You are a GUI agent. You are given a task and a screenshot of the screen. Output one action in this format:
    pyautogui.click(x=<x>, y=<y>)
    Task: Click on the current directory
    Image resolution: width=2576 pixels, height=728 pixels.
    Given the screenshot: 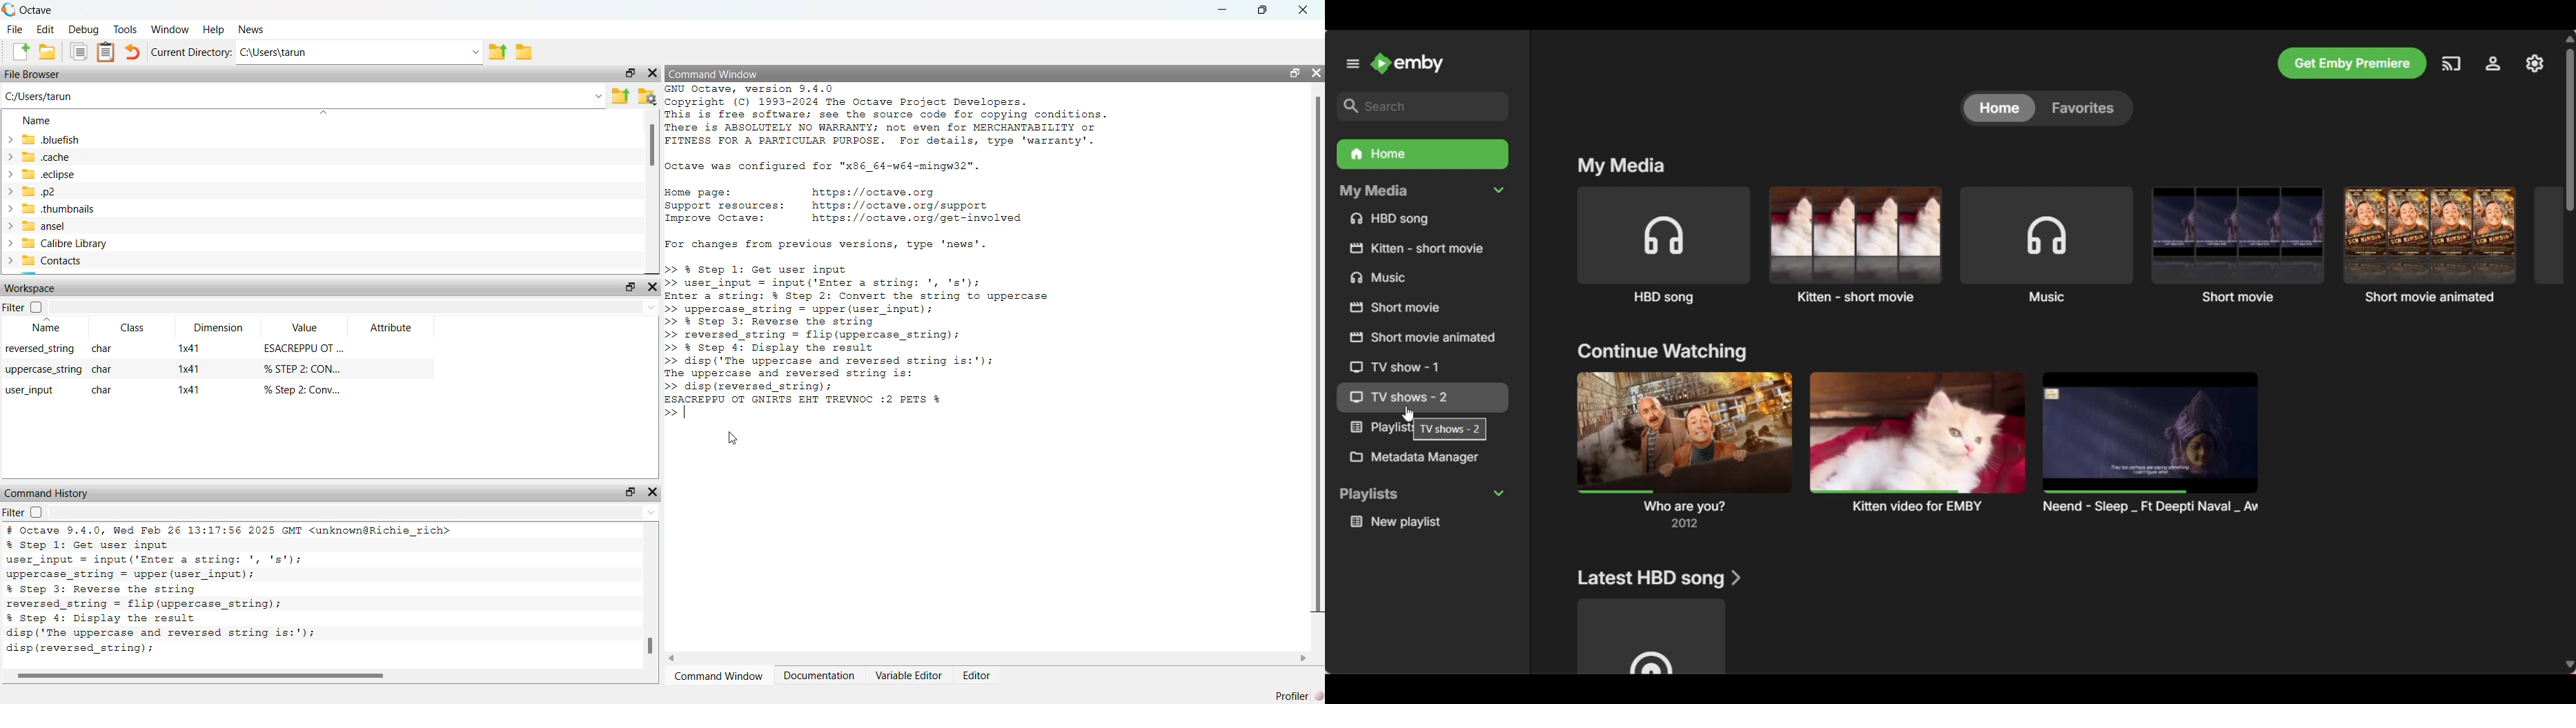 What is the action you would take?
    pyautogui.click(x=190, y=51)
    